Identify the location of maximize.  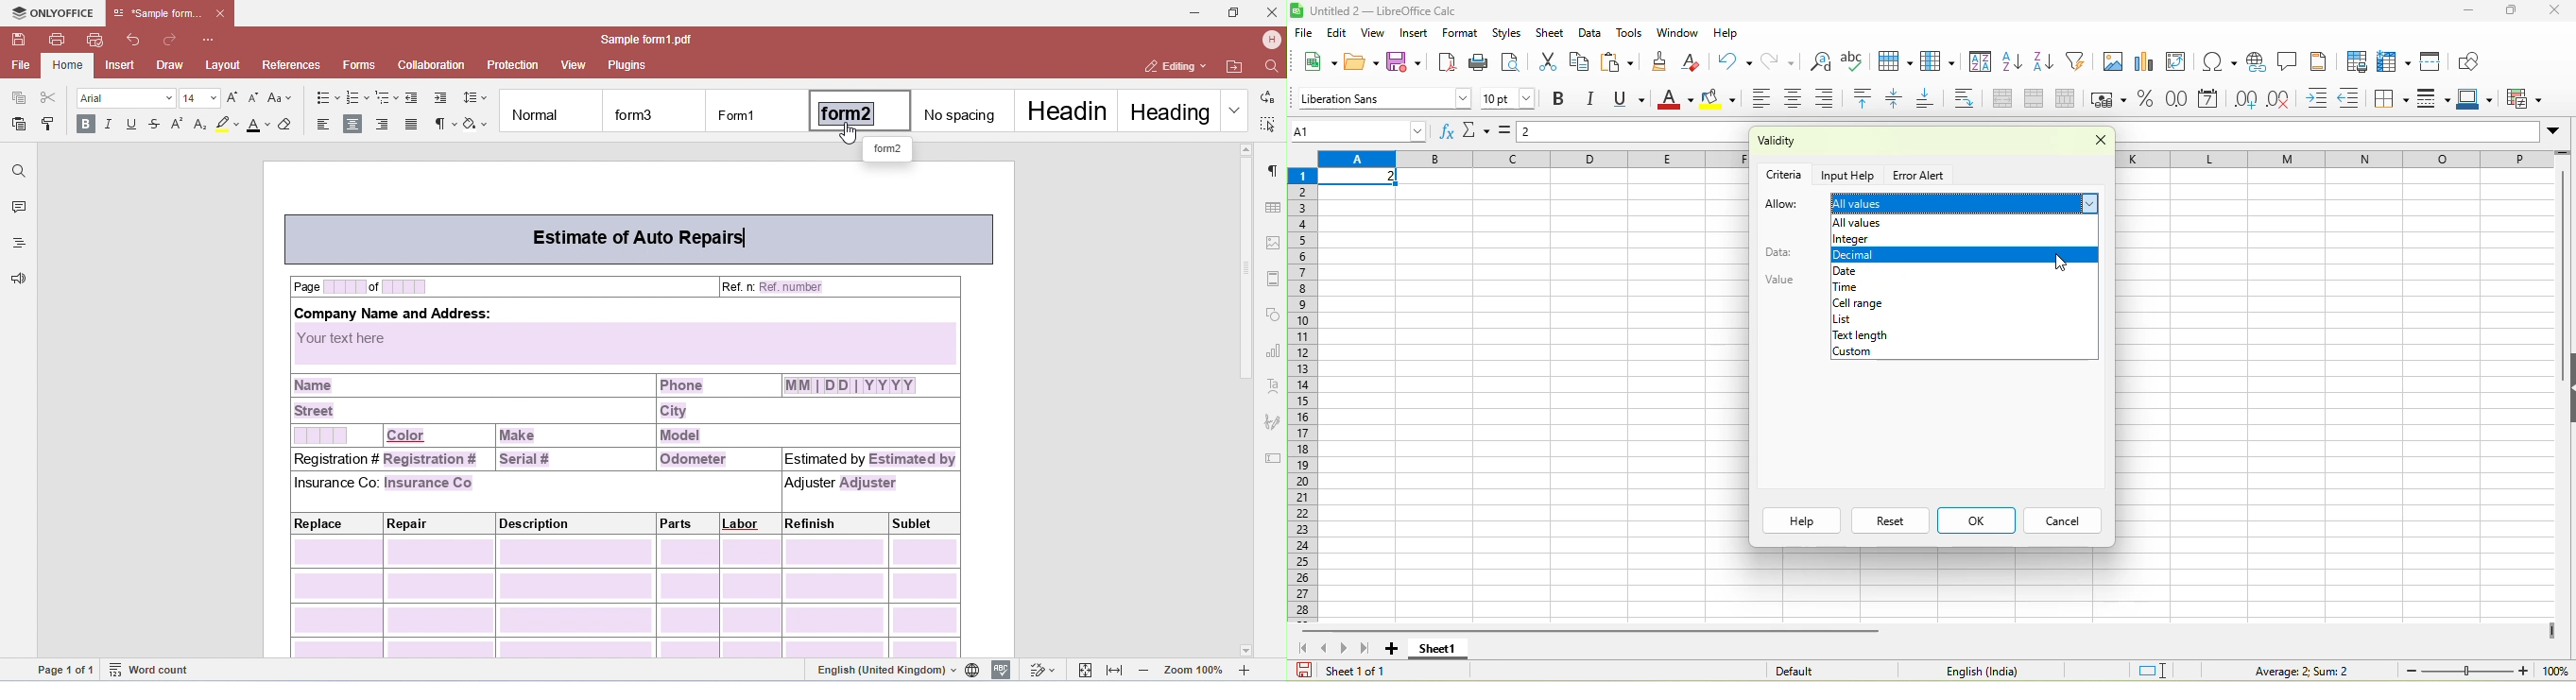
(2514, 11).